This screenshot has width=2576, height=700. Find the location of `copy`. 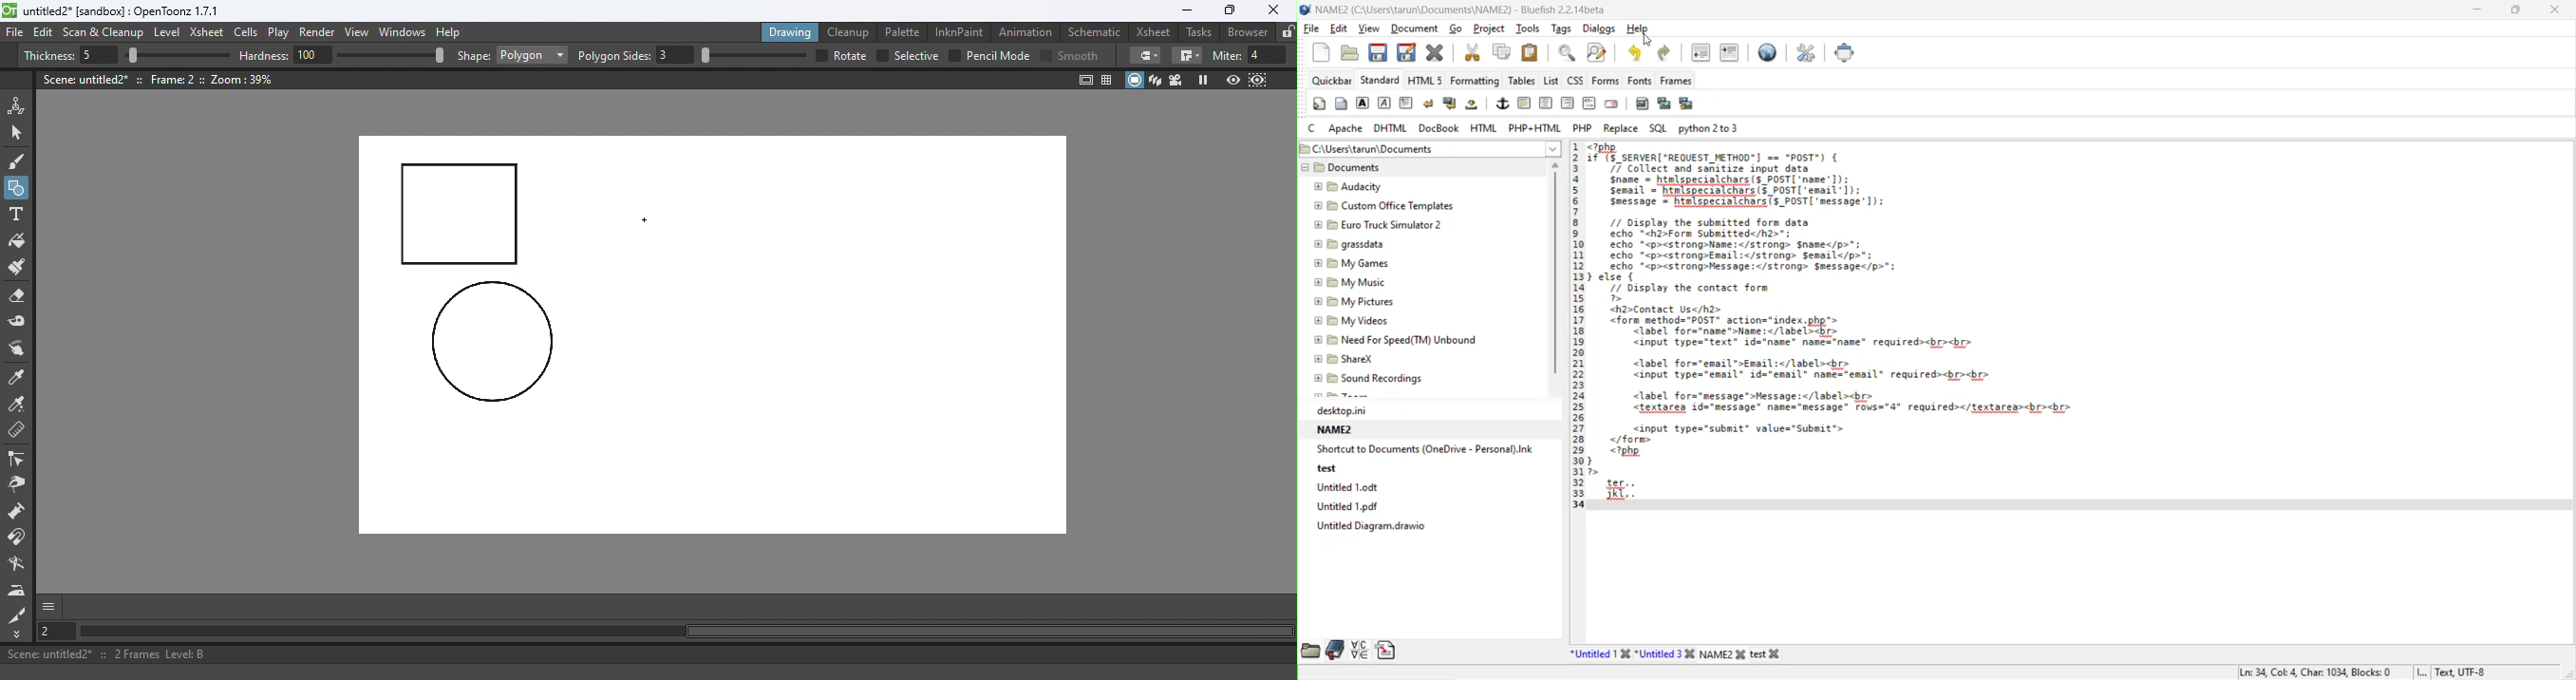

copy is located at coordinates (1501, 53).